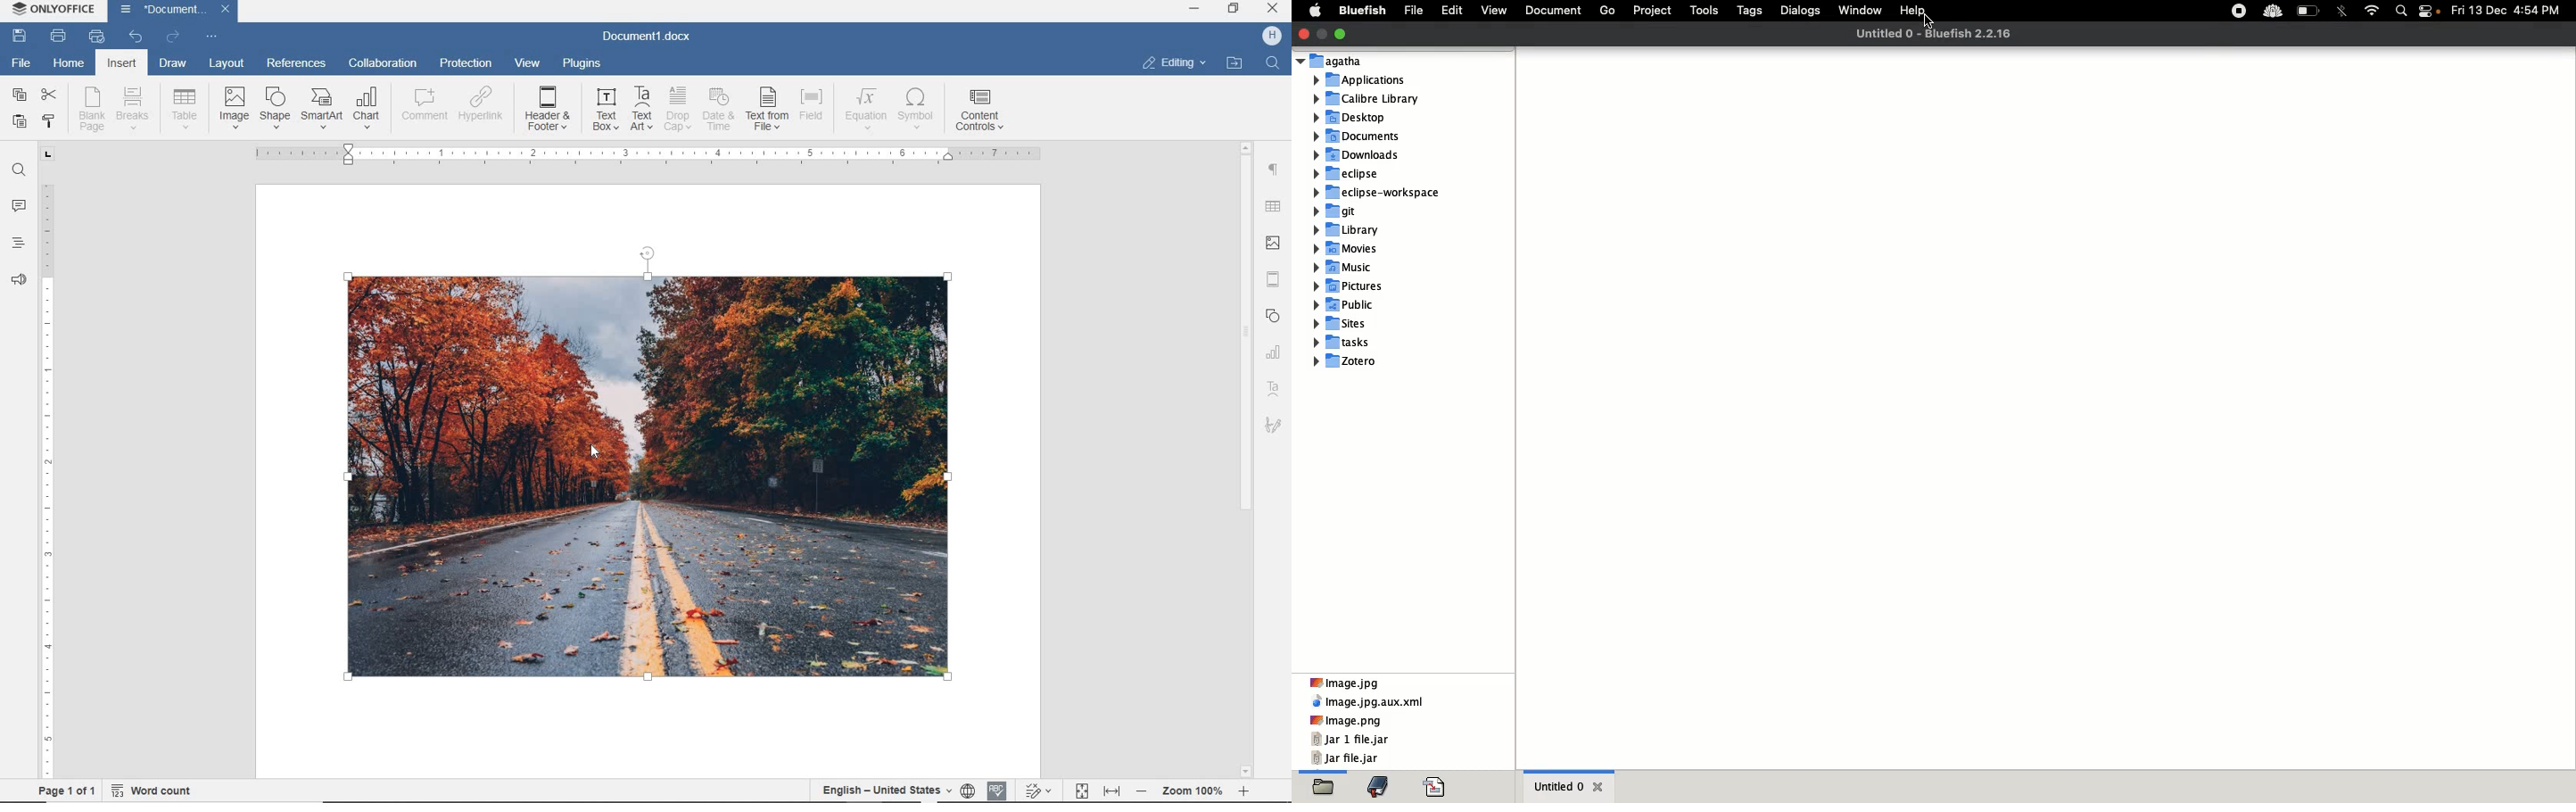 Image resolution: width=2576 pixels, height=812 pixels. Describe the element at coordinates (131, 111) in the screenshot. I see `breaks` at that location.